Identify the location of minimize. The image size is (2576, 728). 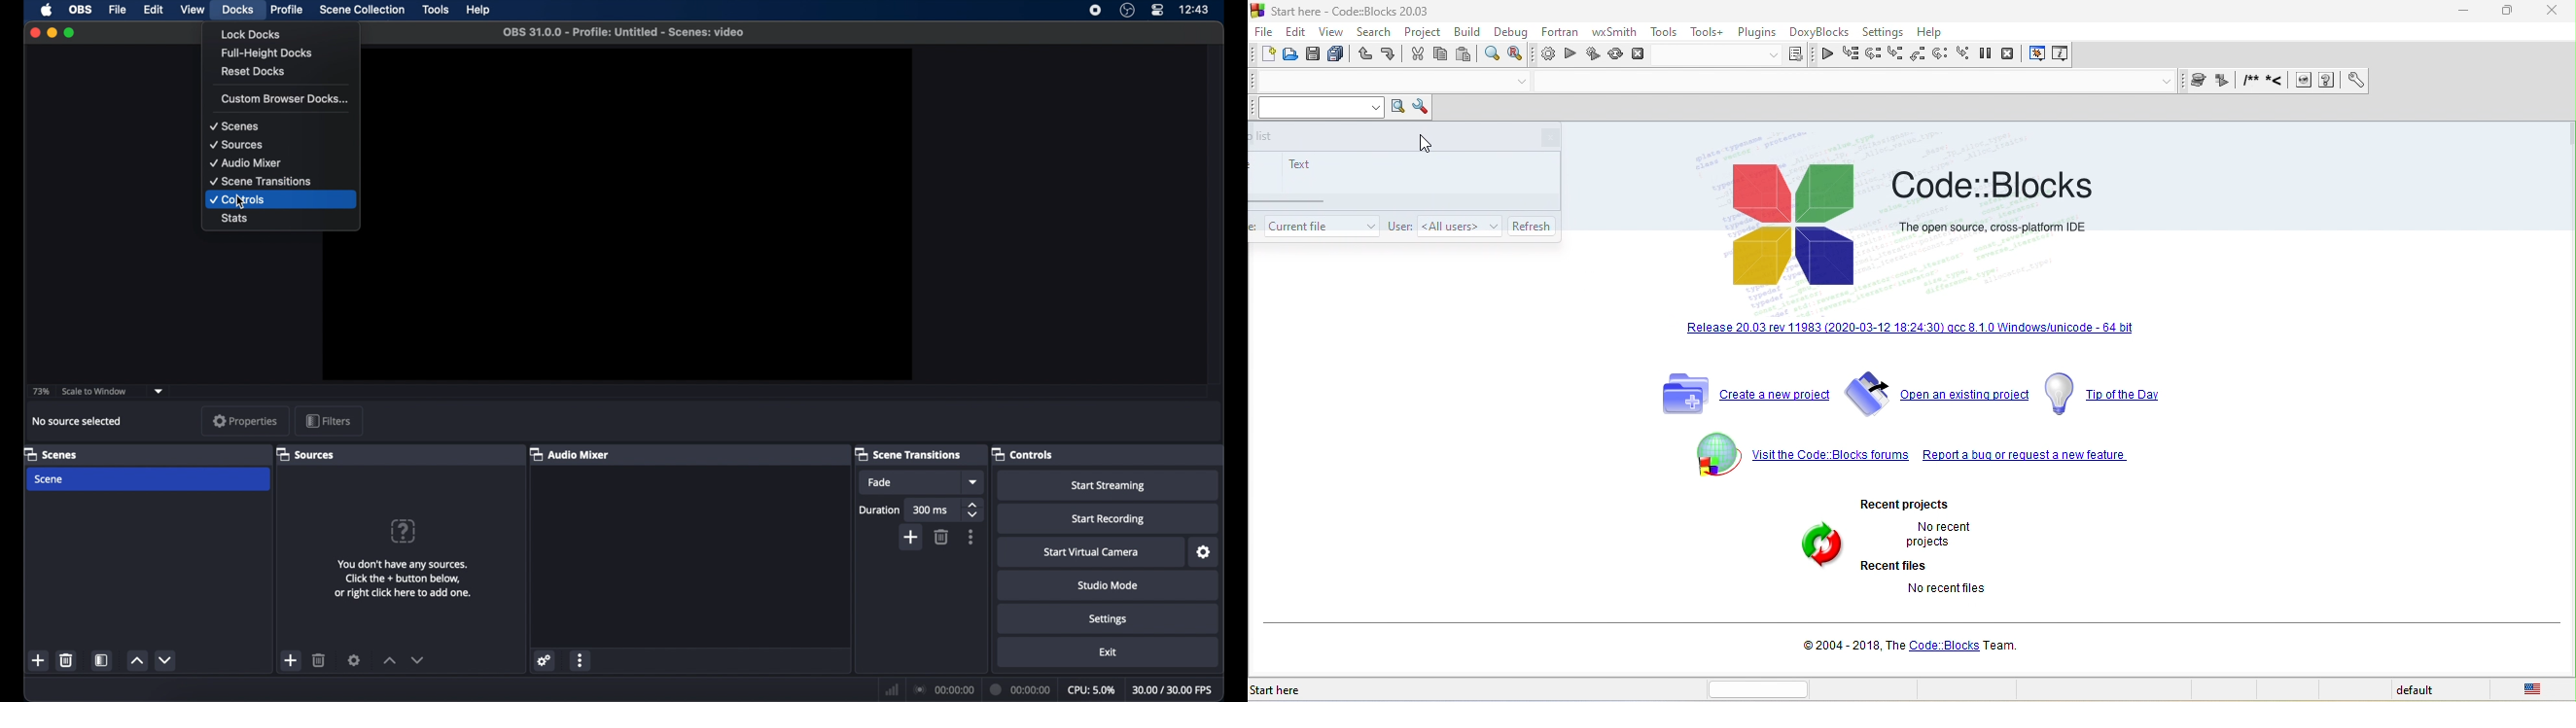
(51, 32).